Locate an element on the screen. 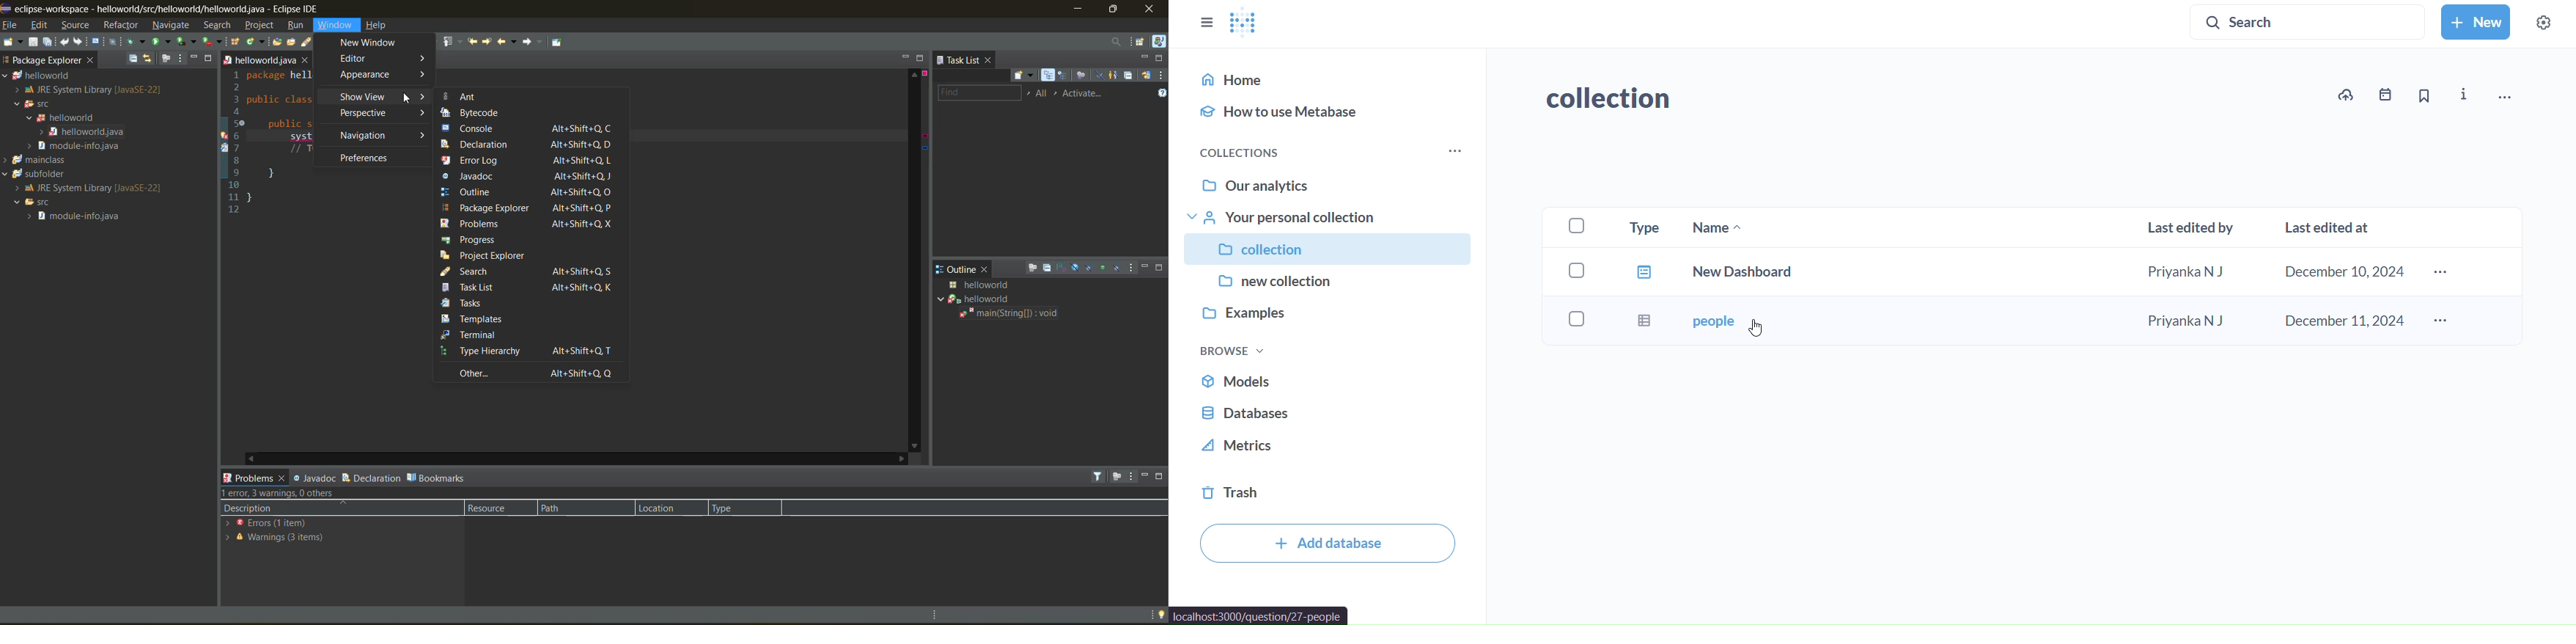  hide fields is located at coordinates (1079, 269).